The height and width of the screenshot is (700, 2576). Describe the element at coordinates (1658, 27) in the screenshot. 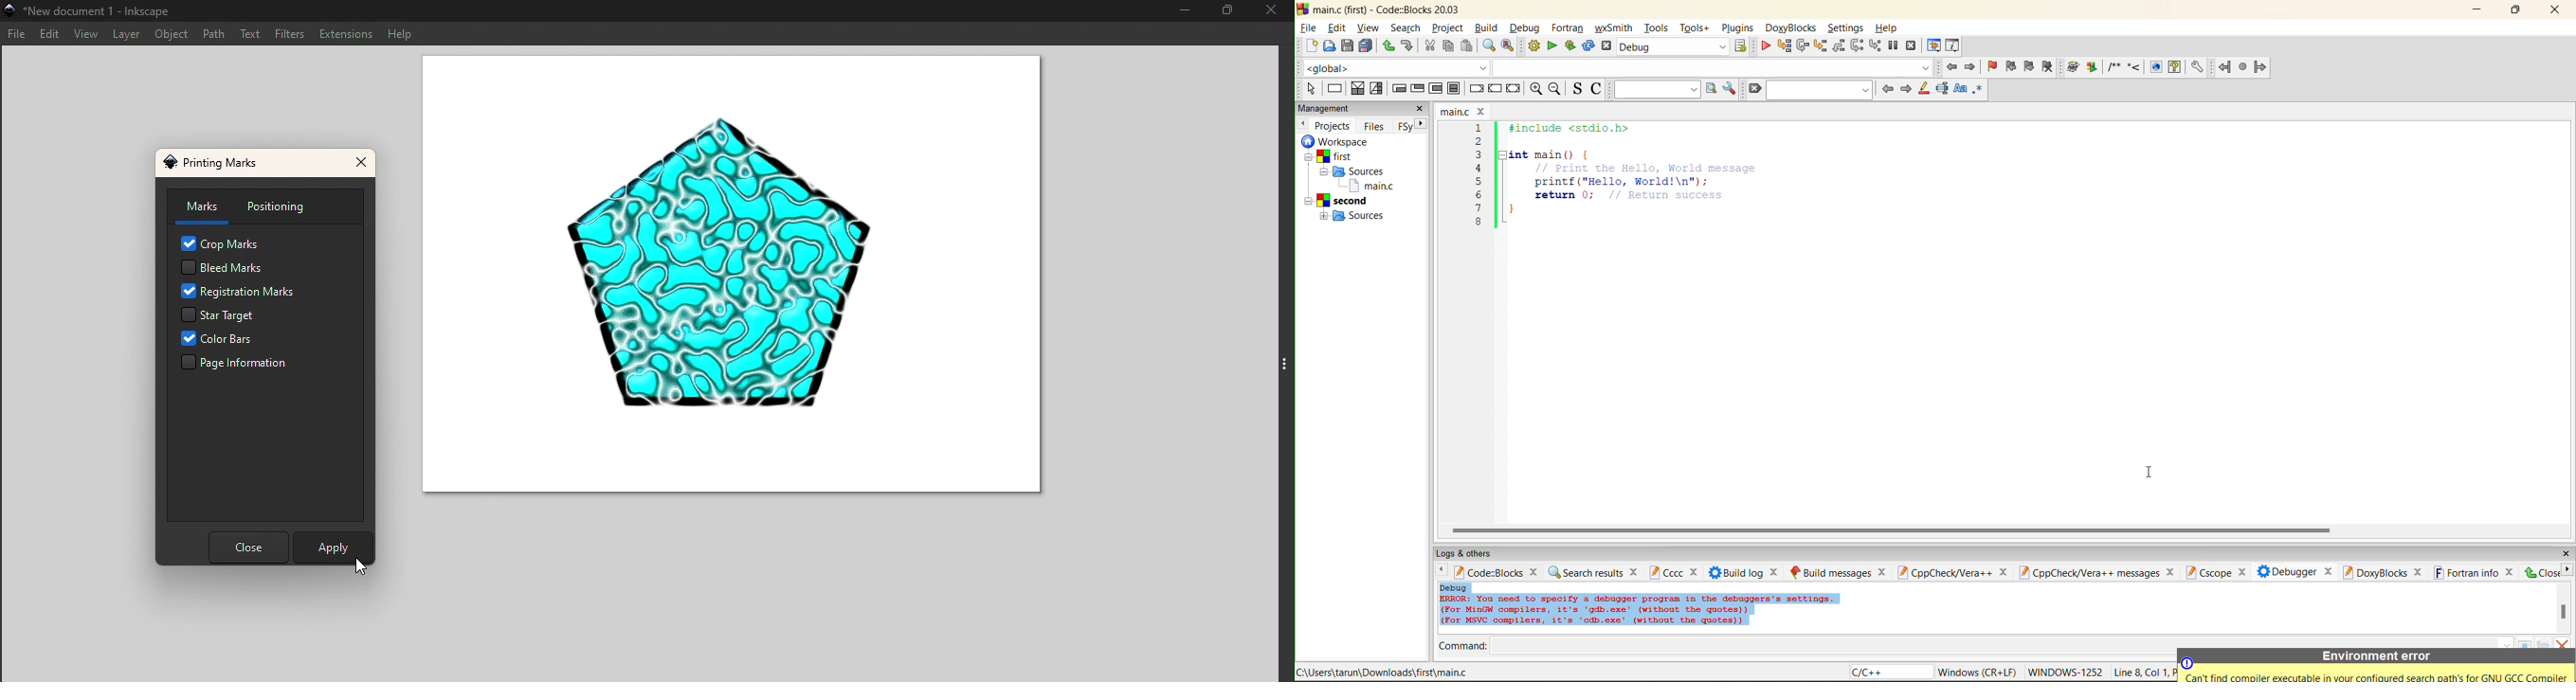

I see `tools` at that location.